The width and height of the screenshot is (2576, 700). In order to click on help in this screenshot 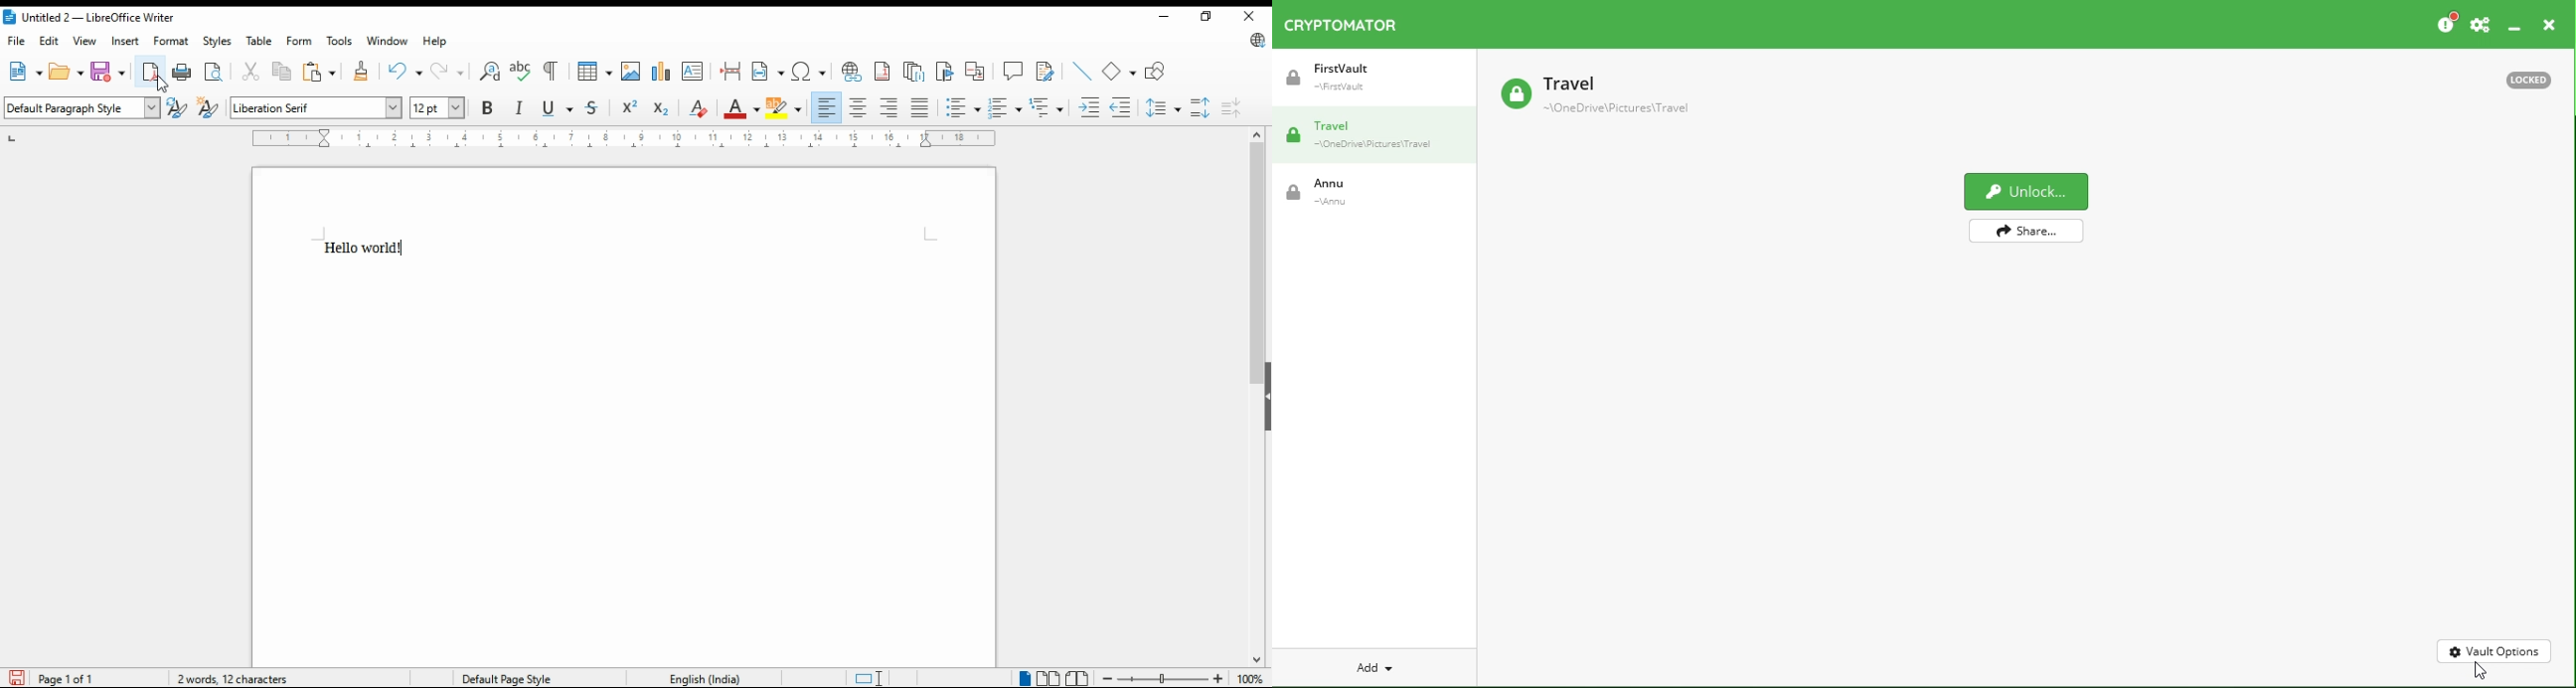, I will do `click(436, 43)`.